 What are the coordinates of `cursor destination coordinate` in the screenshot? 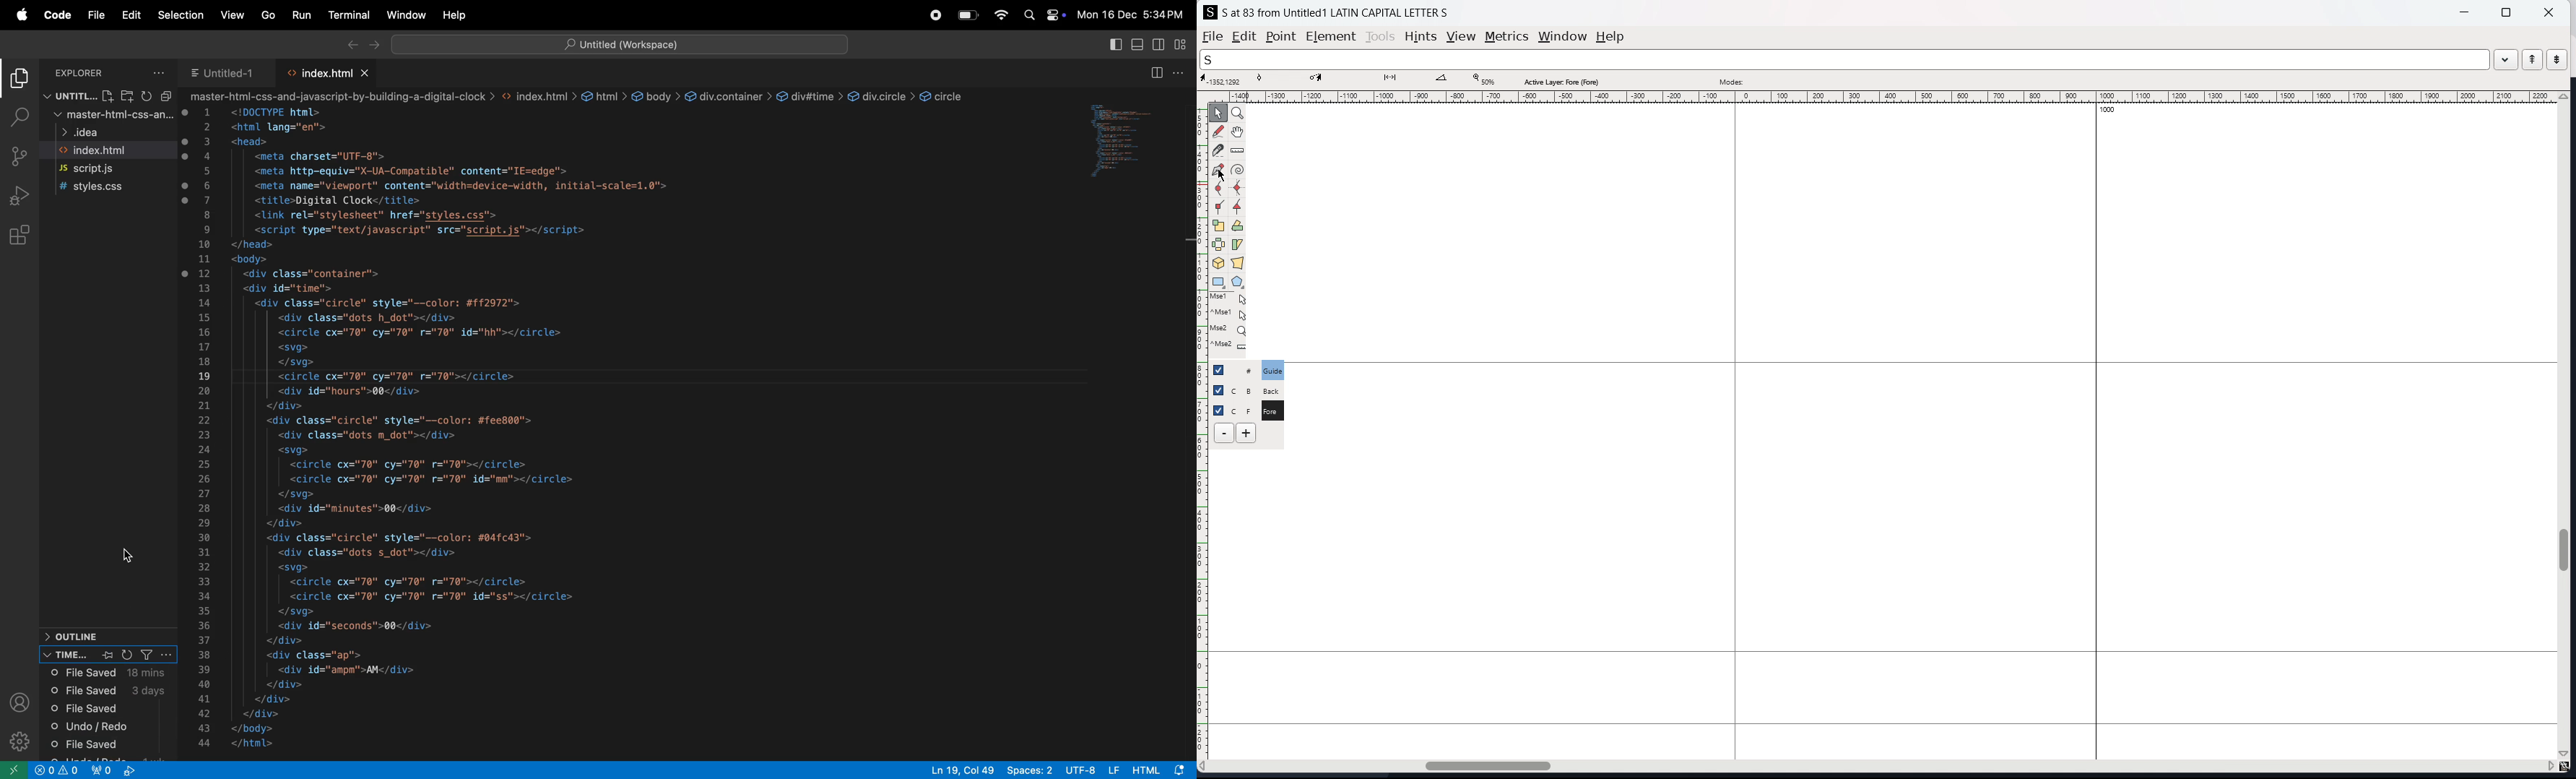 It's located at (1318, 80).